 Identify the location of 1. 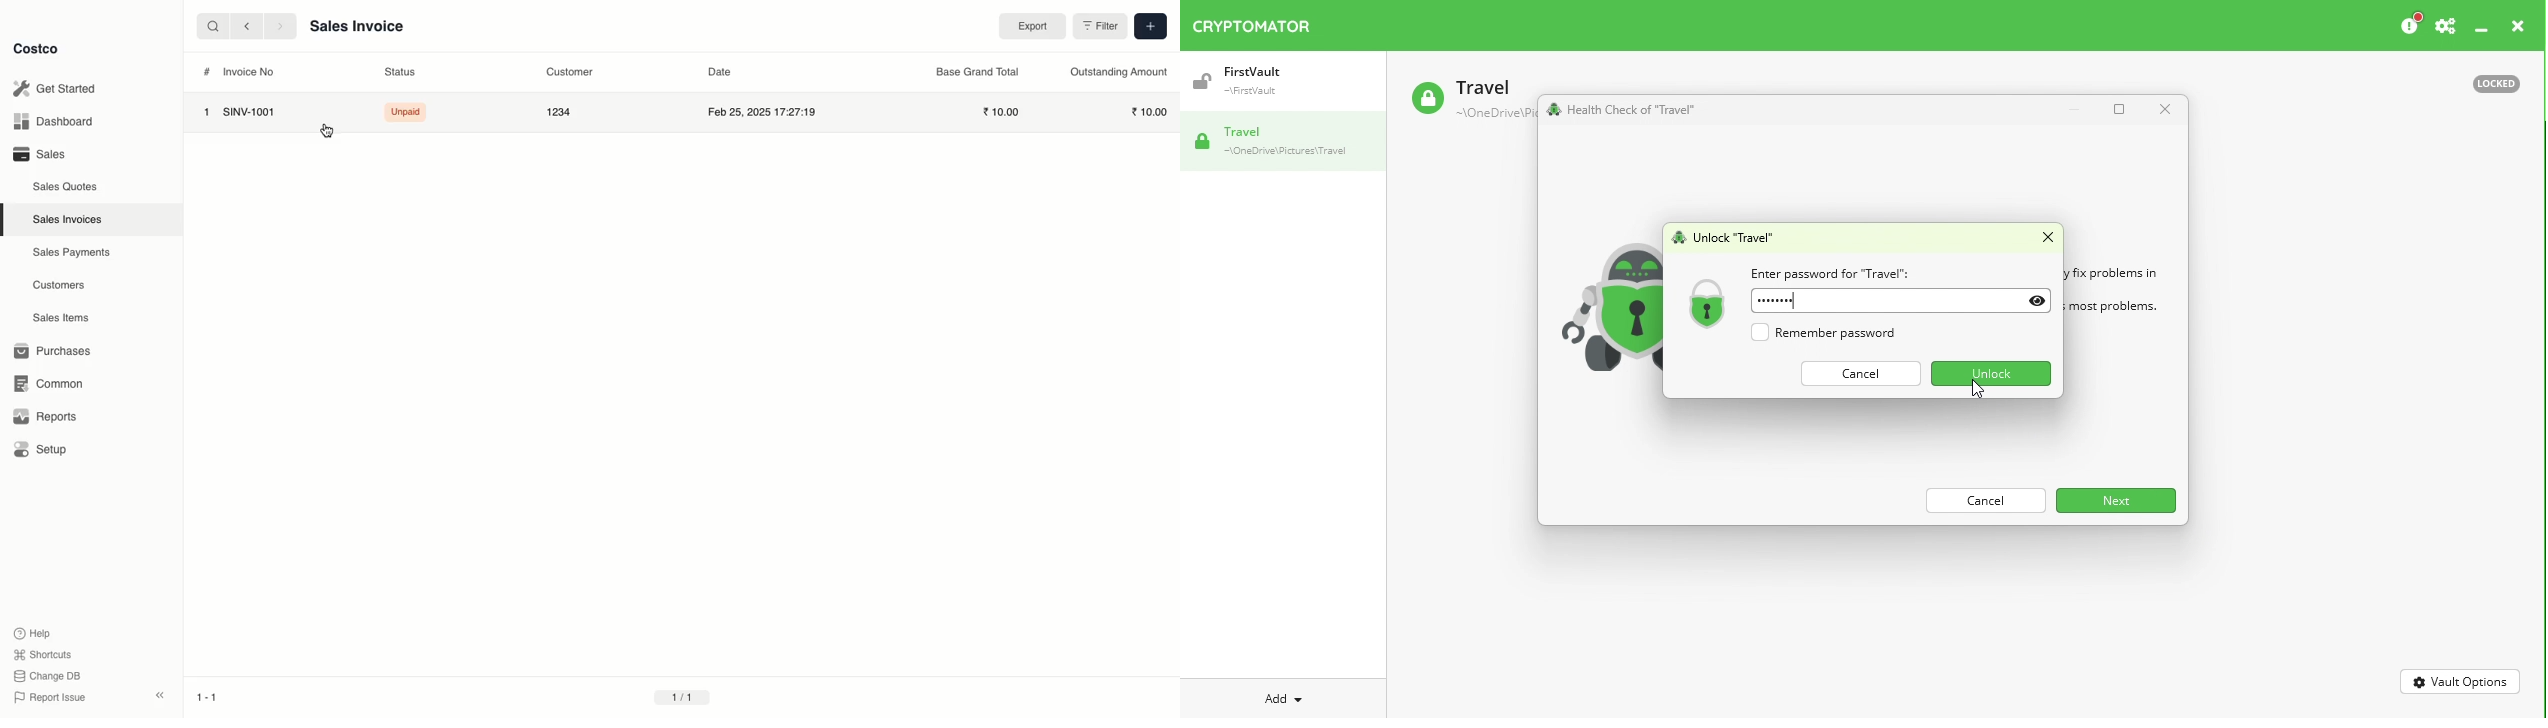
(206, 112).